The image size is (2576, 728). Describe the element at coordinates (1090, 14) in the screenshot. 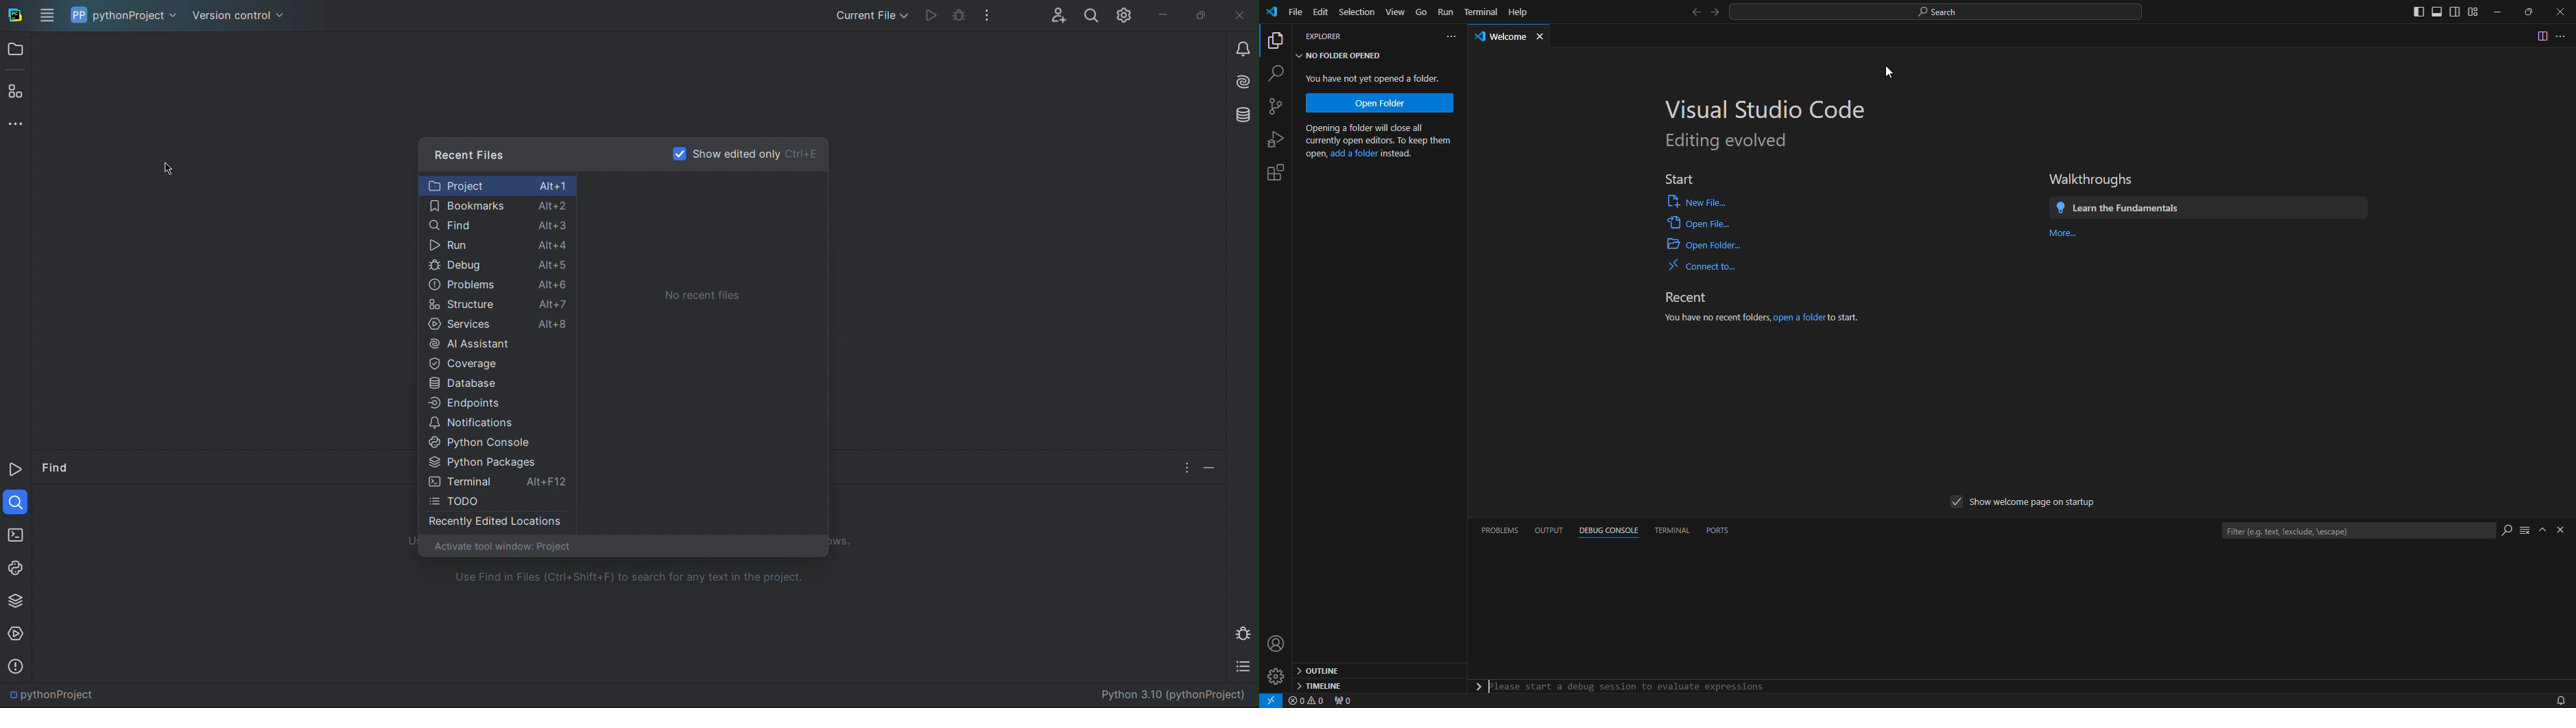

I see `Search` at that location.